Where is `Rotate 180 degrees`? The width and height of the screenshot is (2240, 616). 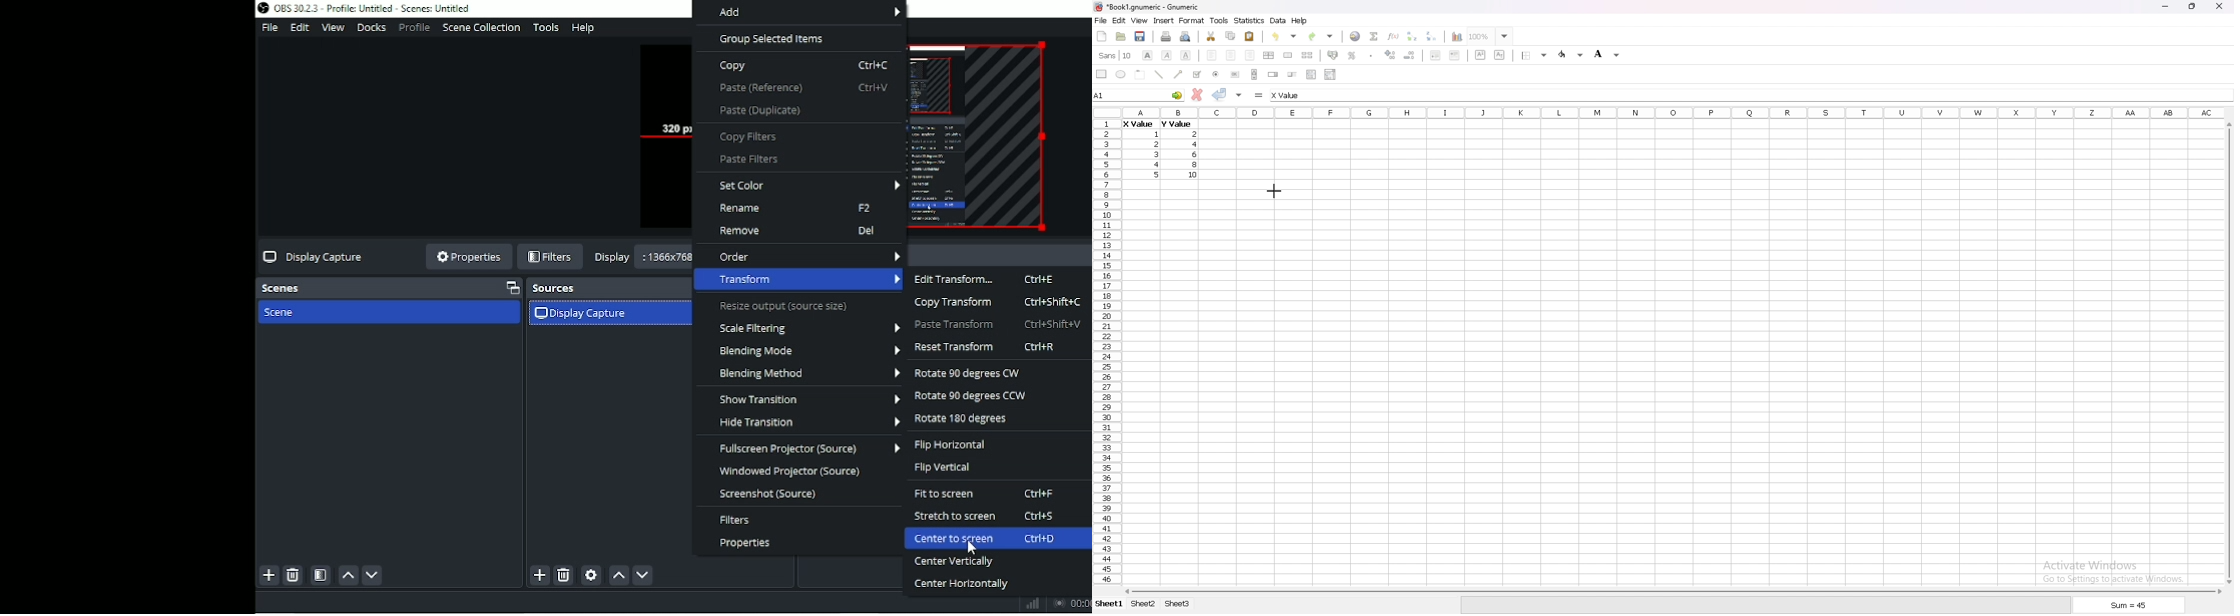 Rotate 180 degrees is located at coordinates (963, 419).